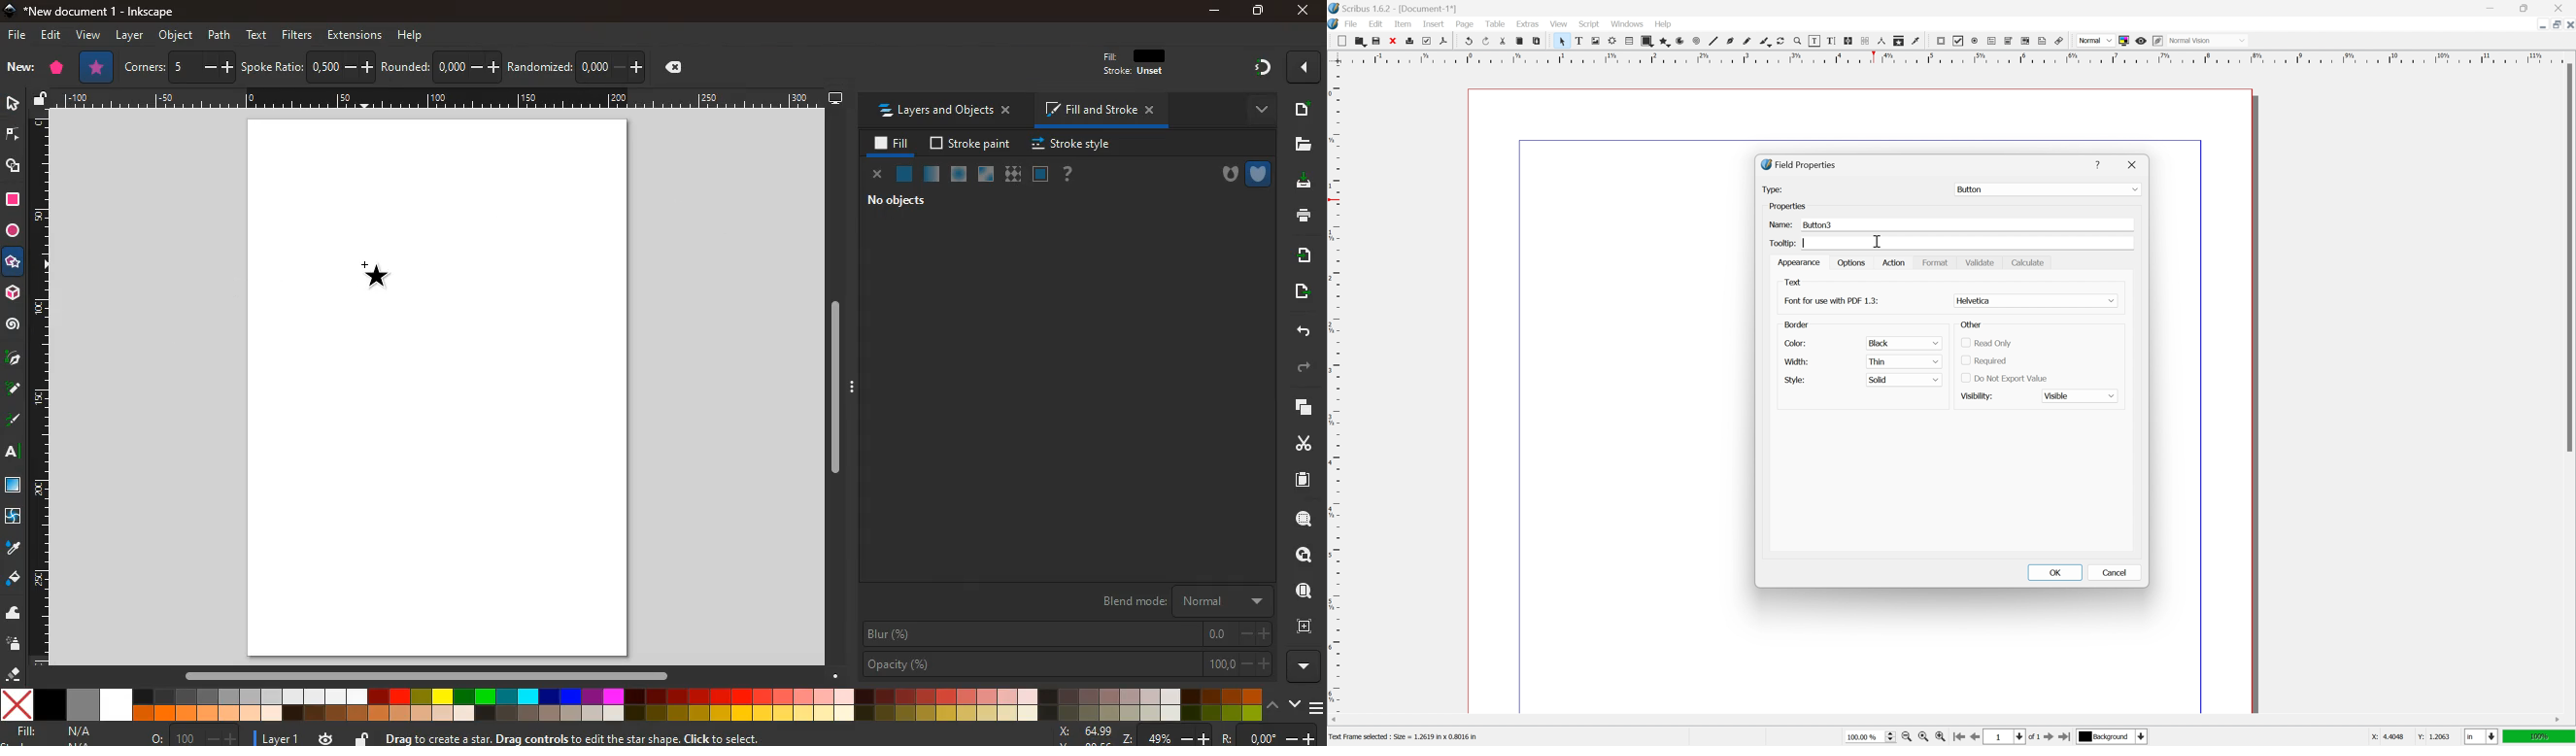 The image size is (2576, 756). What do you see at coordinates (13, 487) in the screenshot?
I see `square` at bounding box center [13, 487].